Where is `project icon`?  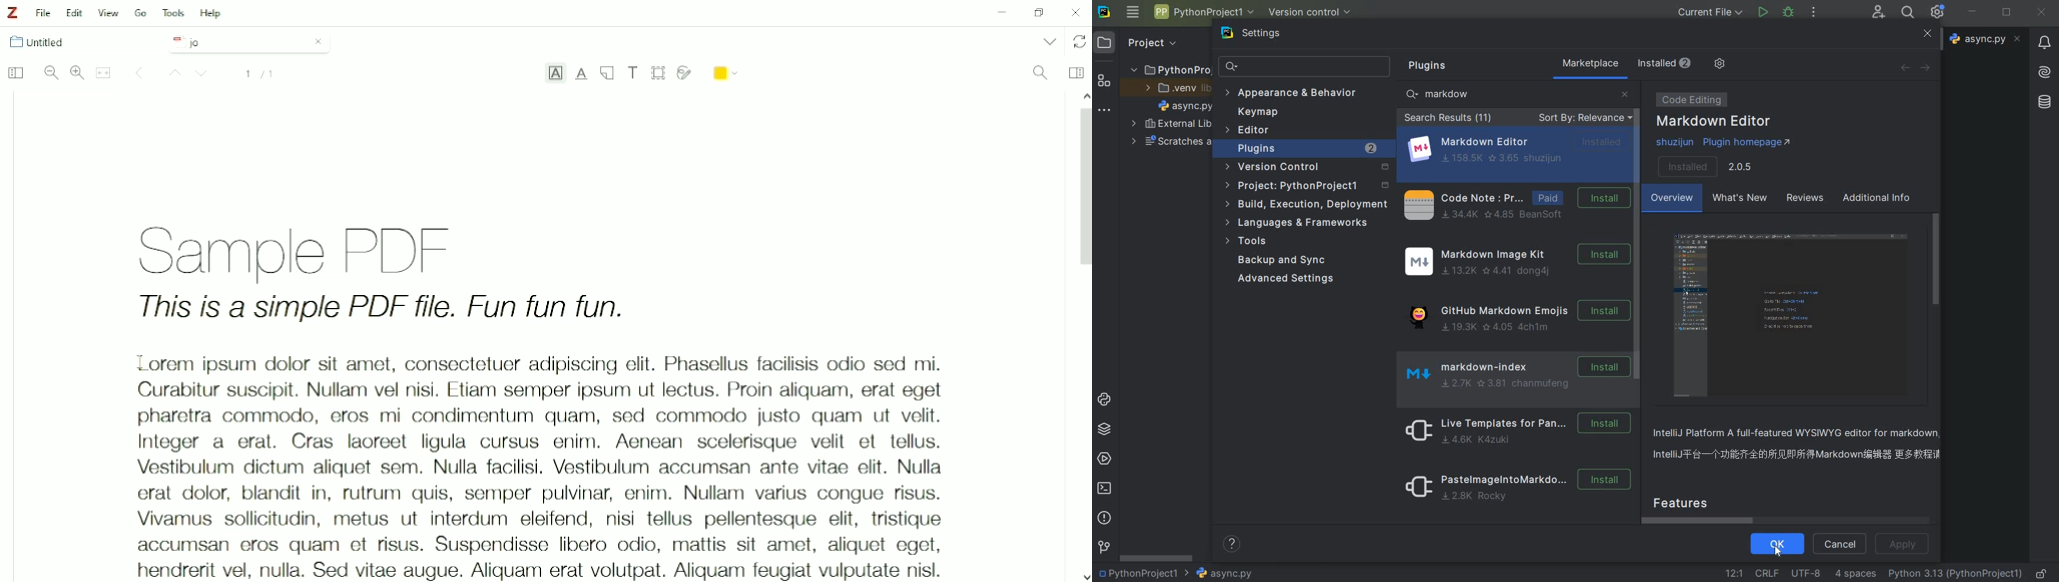
project icon is located at coordinates (1106, 43).